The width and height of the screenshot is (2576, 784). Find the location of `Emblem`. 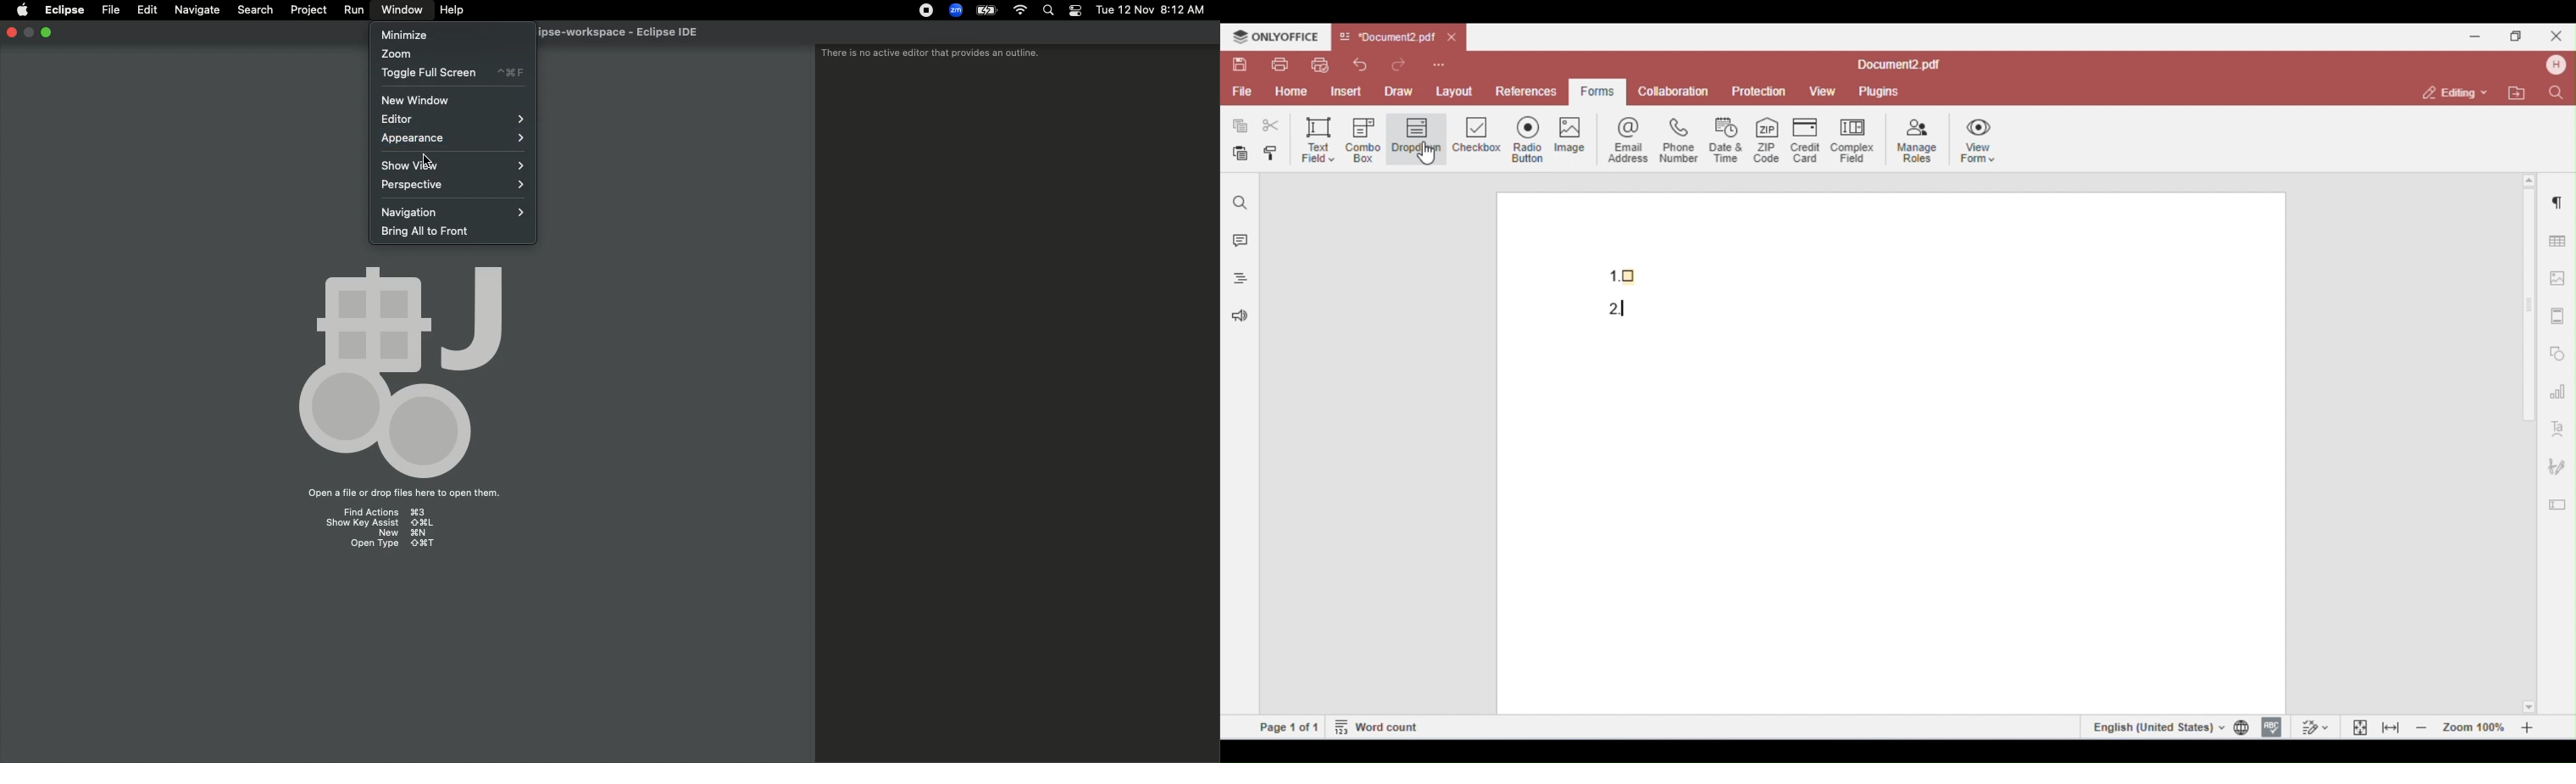

Emblem is located at coordinates (400, 366).